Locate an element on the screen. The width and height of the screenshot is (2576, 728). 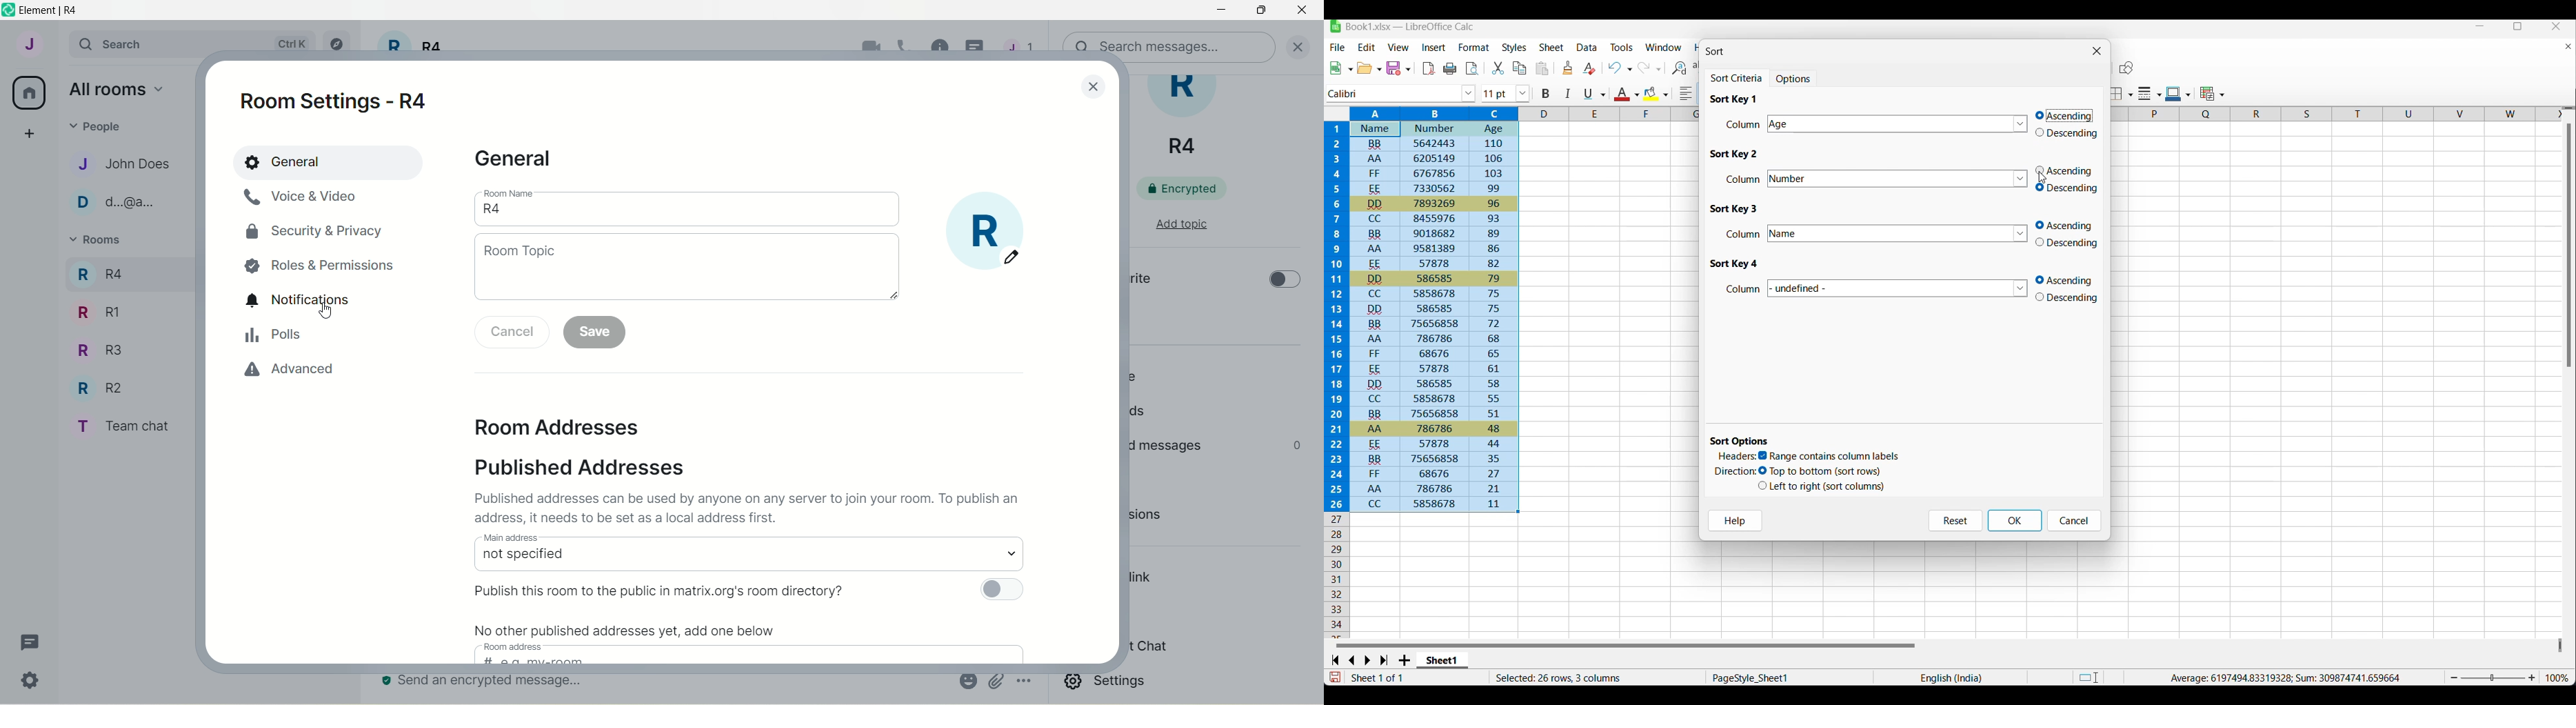
element is located at coordinates (54, 9).